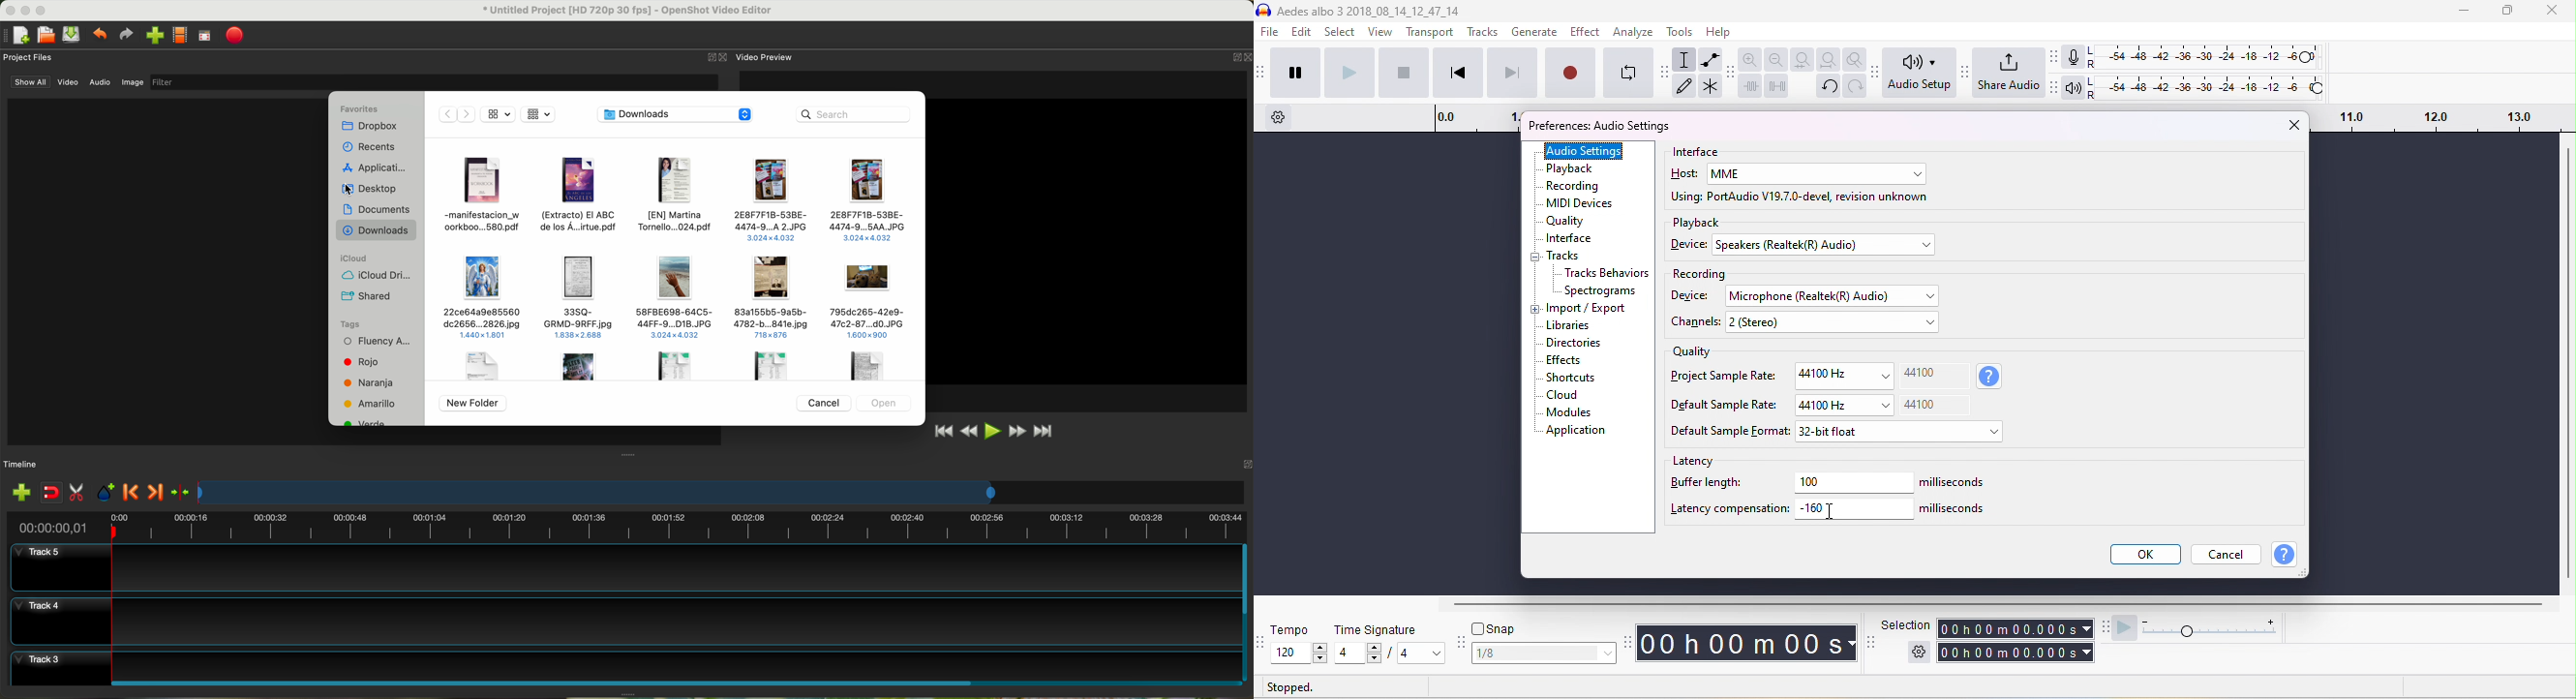 The width and height of the screenshot is (2576, 700). Describe the element at coordinates (1377, 629) in the screenshot. I see `time signature` at that location.